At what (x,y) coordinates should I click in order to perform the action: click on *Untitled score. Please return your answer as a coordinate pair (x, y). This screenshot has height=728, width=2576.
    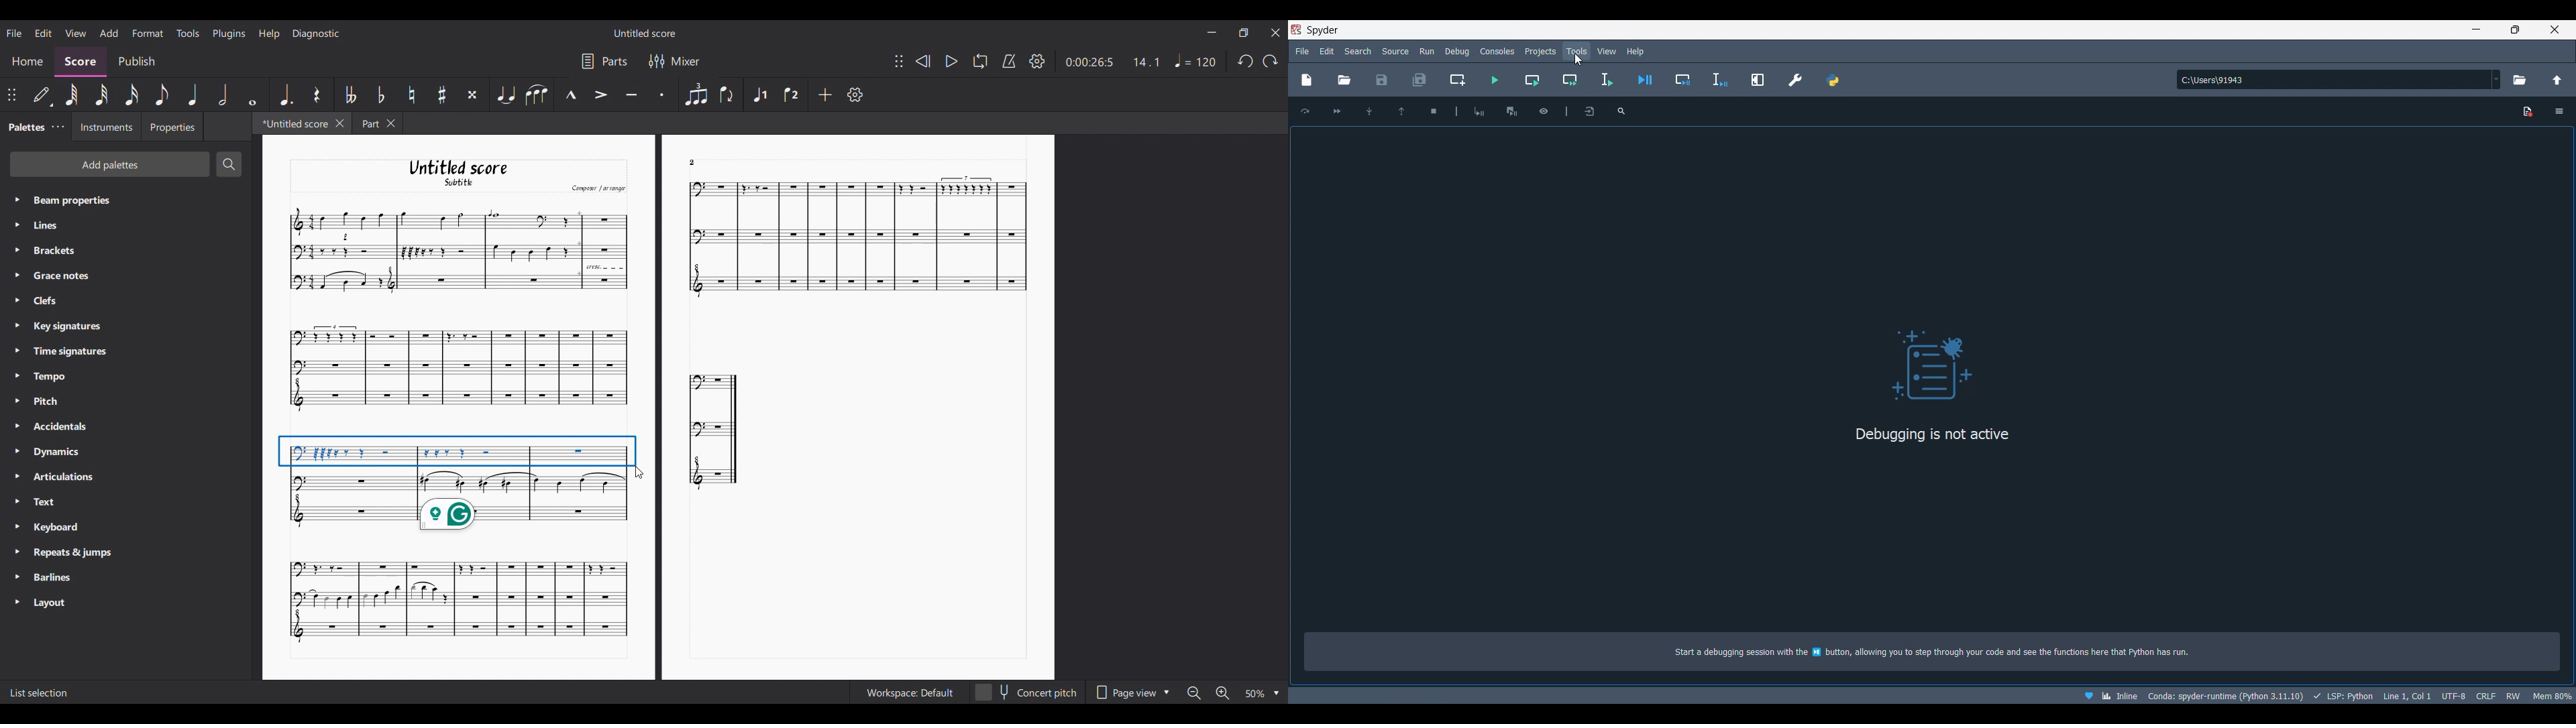
    Looking at the image, I should click on (290, 123).